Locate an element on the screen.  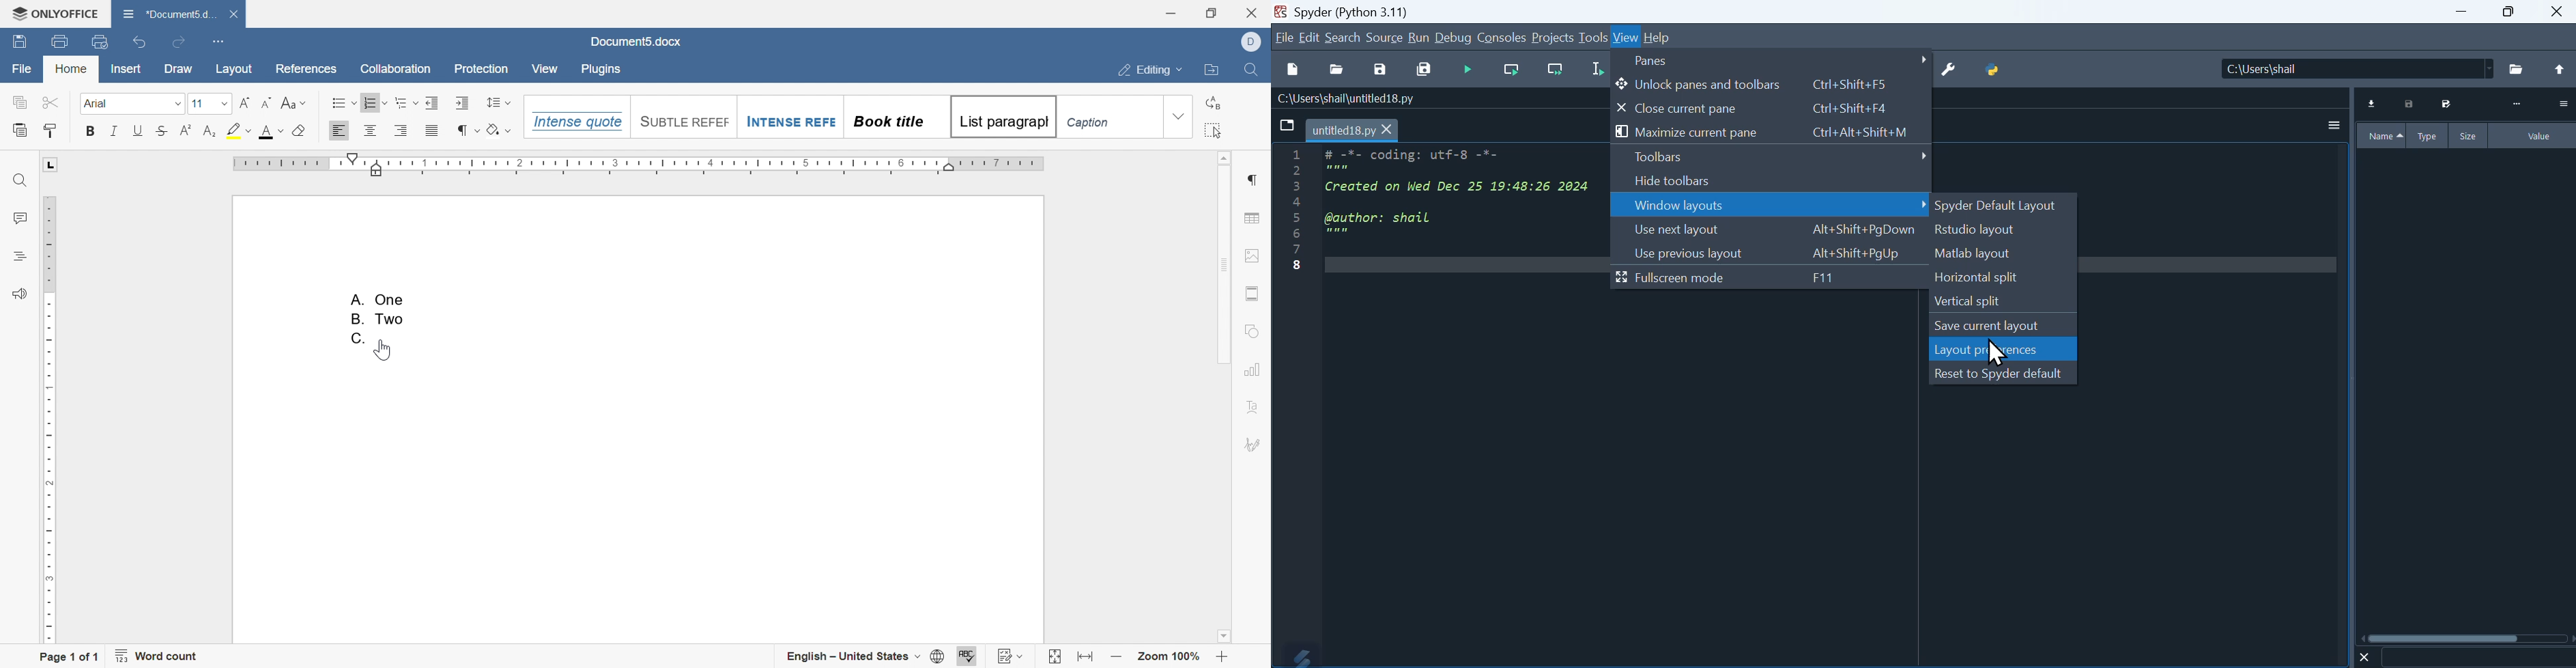
feedback & support is located at coordinates (22, 294).